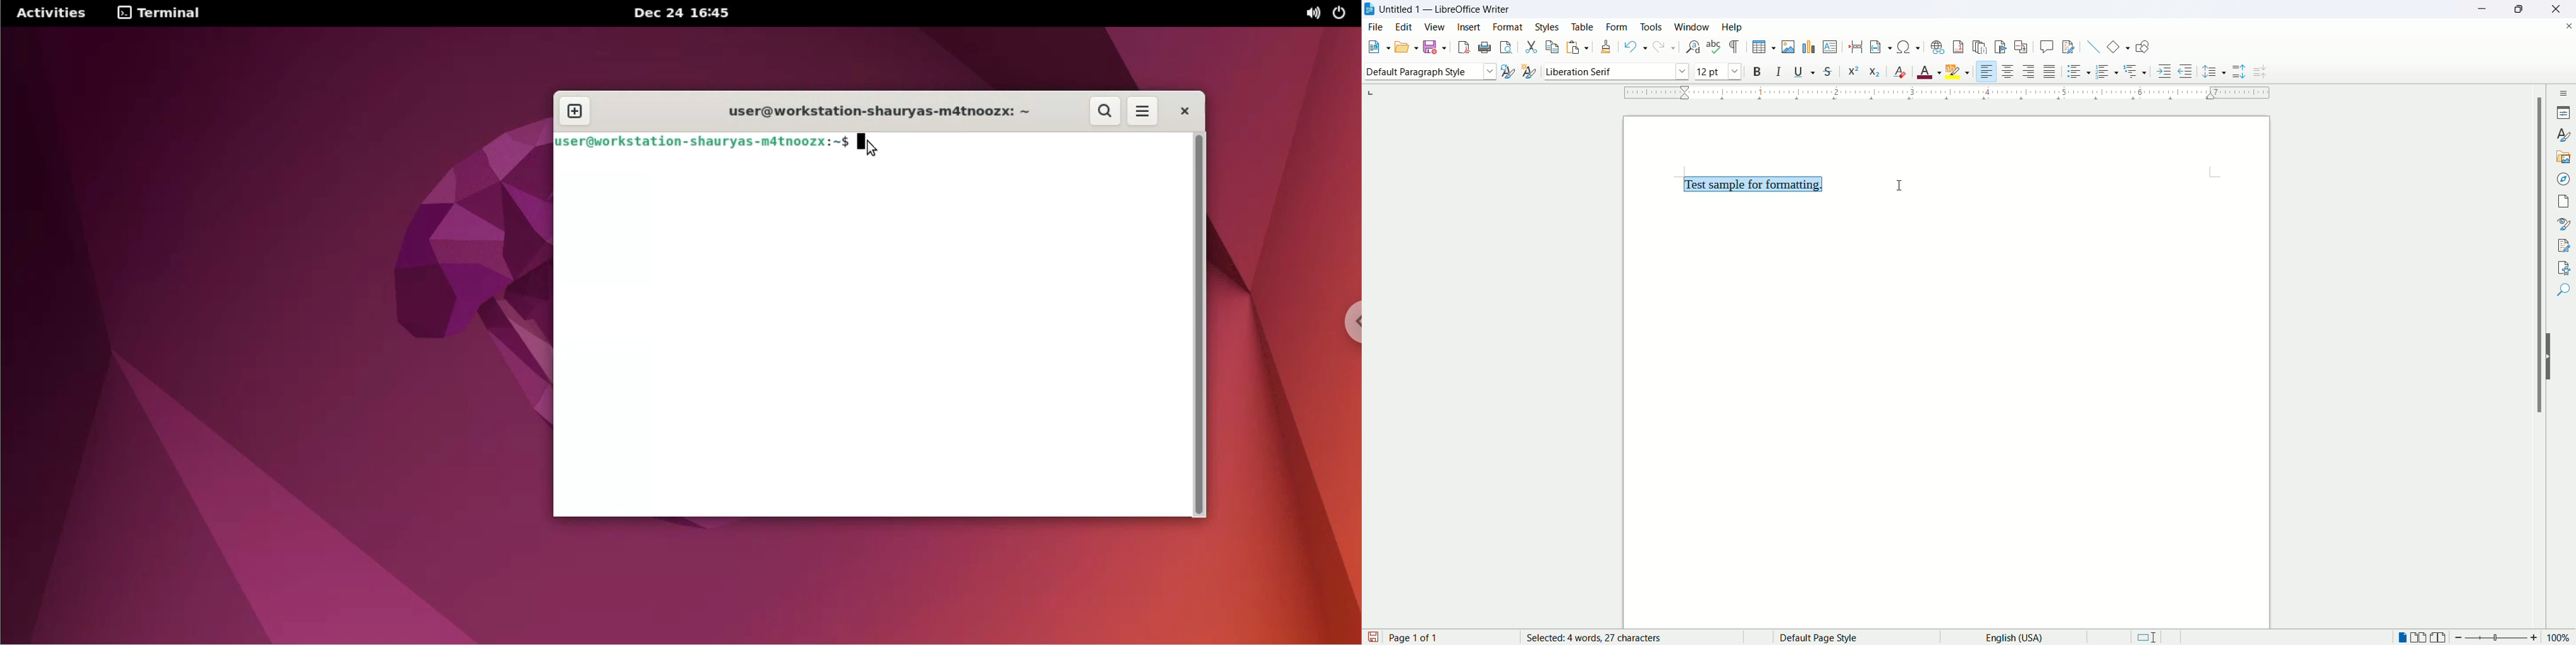 The width and height of the screenshot is (2576, 672). What do you see at coordinates (2399, 637) in the screenshot?
I see `single page view` at bounding box center [2399, 637].